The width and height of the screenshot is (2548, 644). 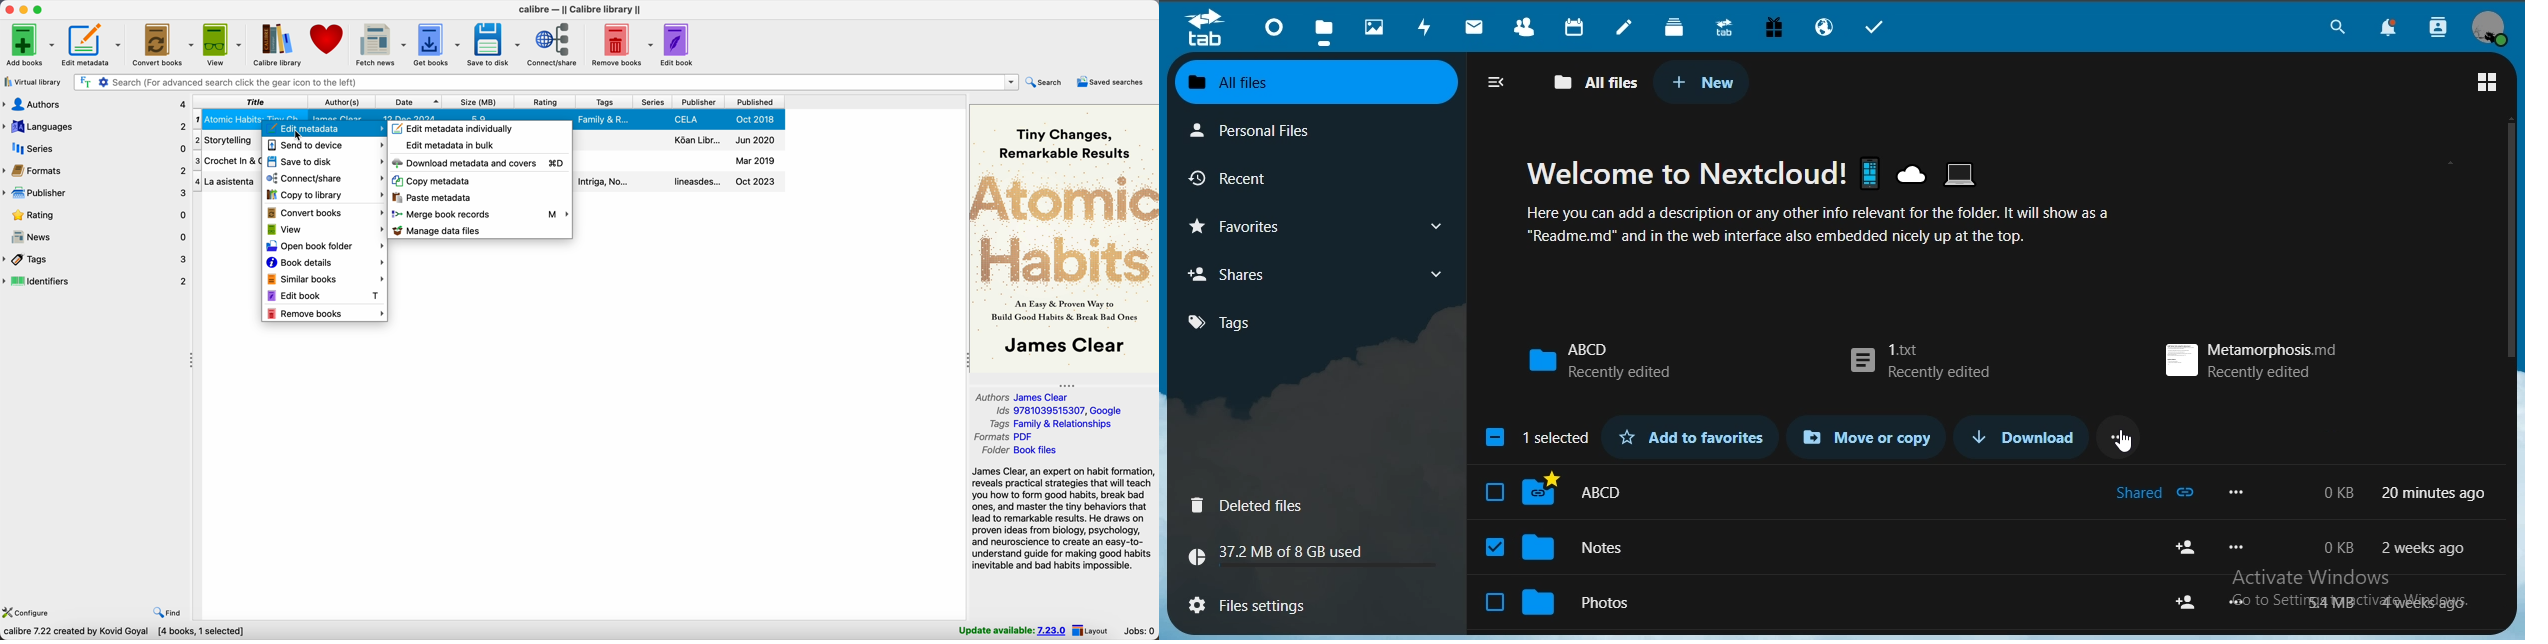 I want to click on 1.txt recently edited, so click(x=1922, y=365).